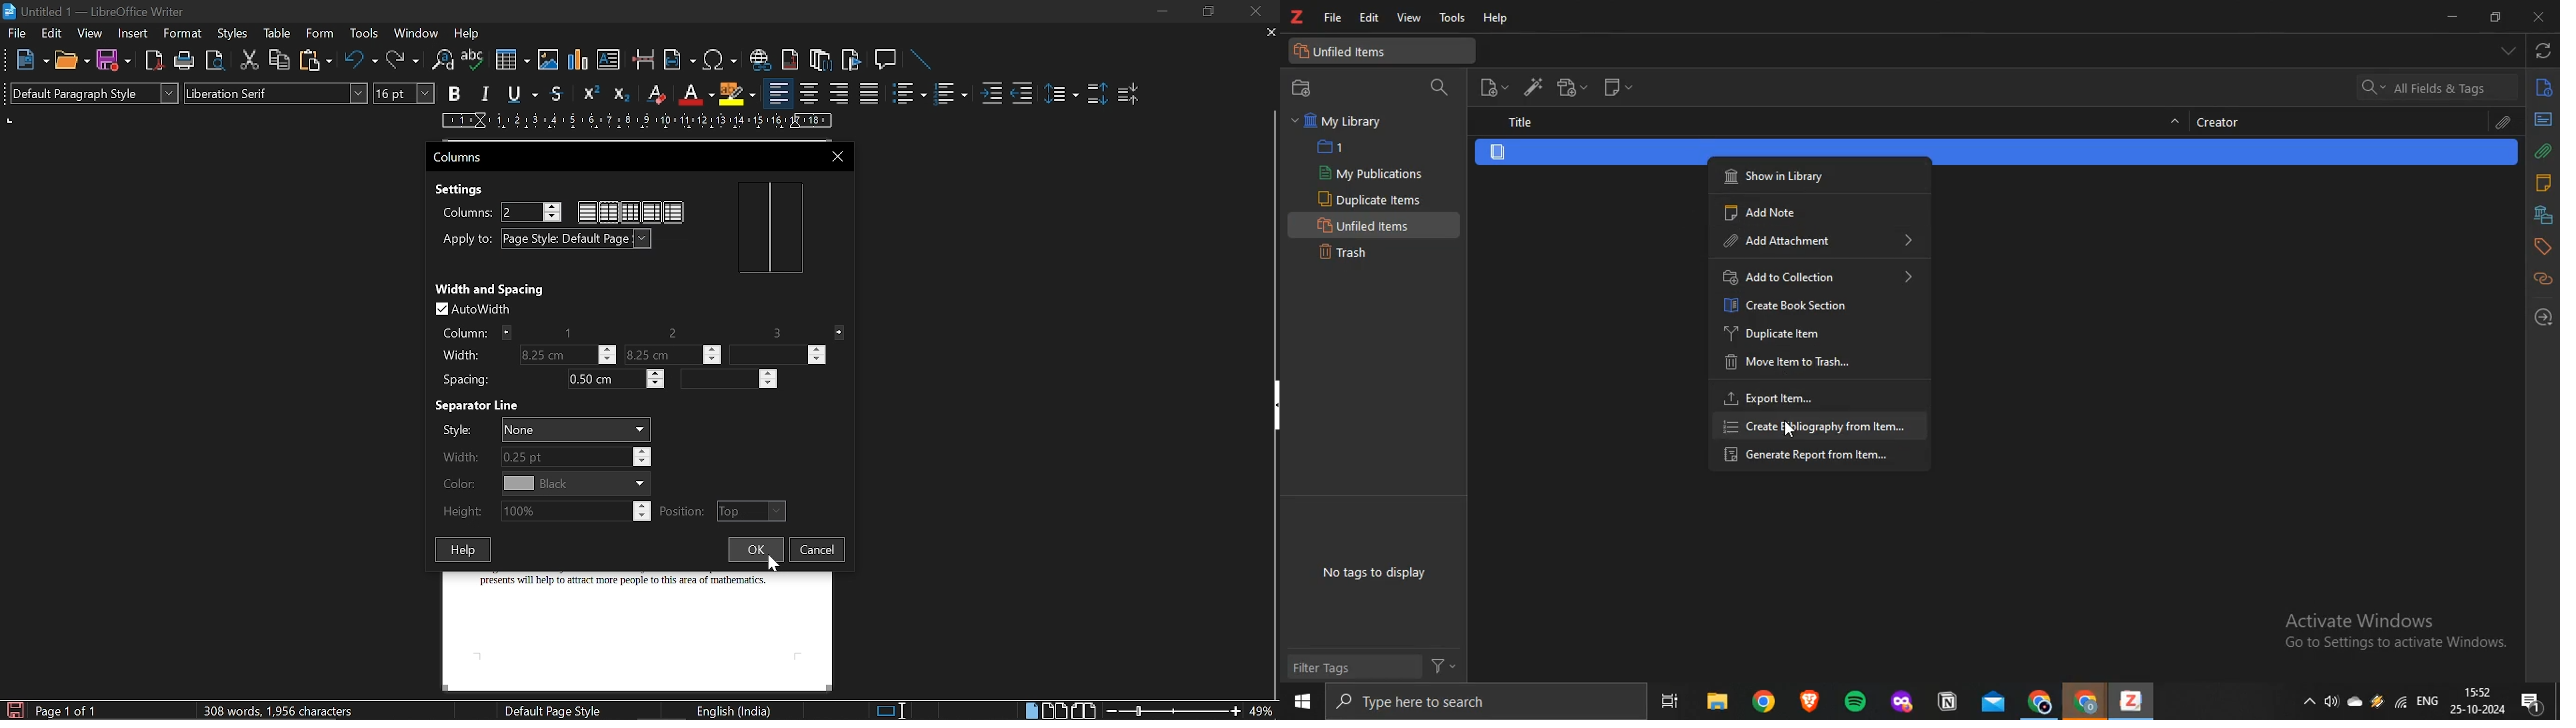  I want to click on Insert table, so click(512, 61).